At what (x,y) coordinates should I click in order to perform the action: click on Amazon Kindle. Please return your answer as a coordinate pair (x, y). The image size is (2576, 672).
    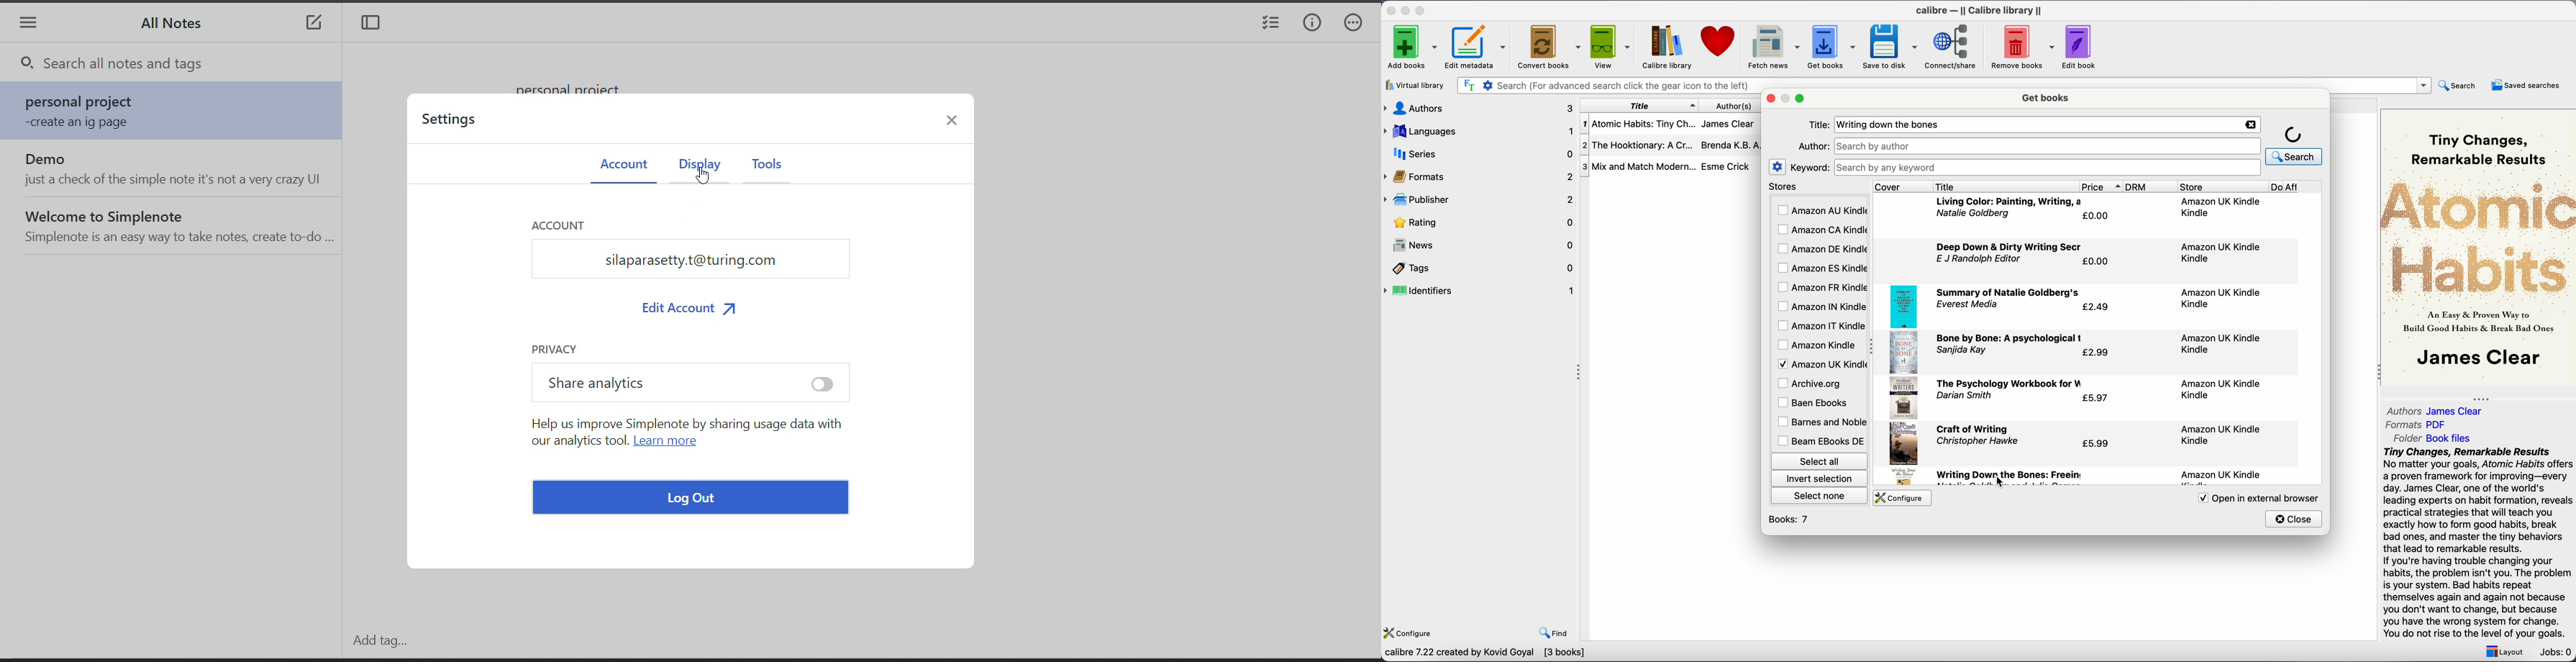
    Looking at the image, I should click on (1818, 345).